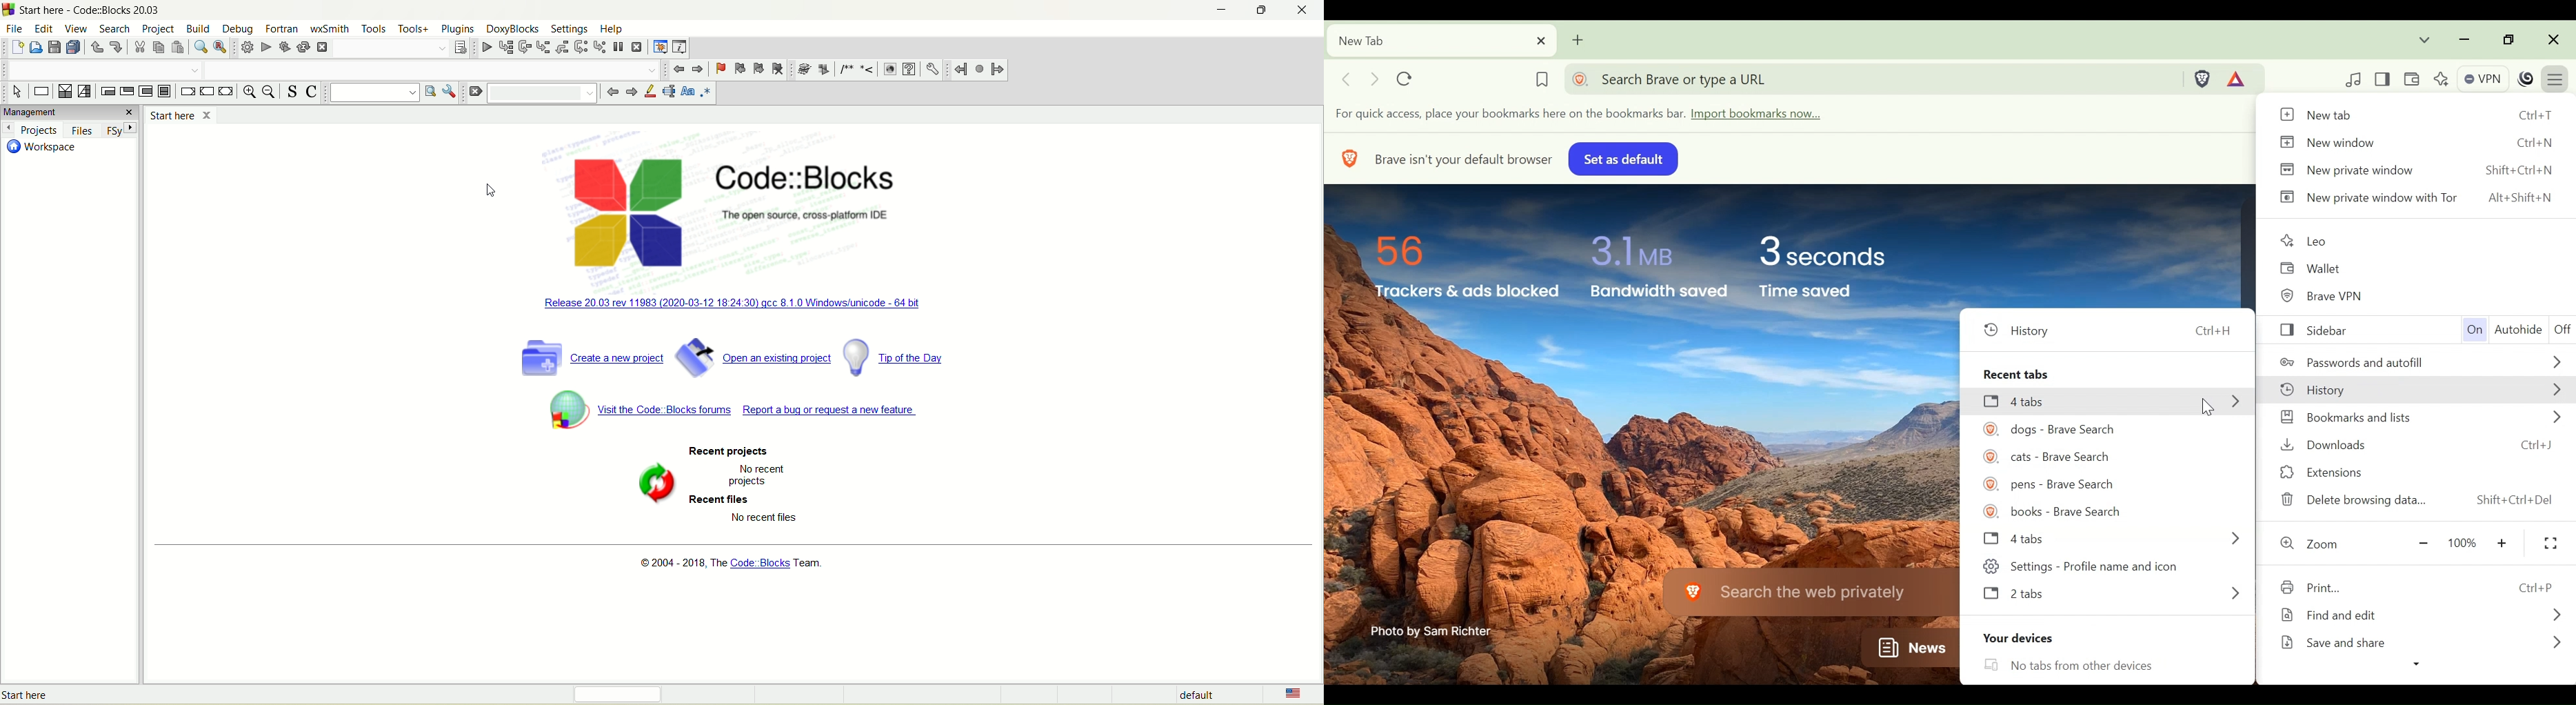  What do you see at coordinates (890, 69) in the screenshot?
I see `web` at bounding box center [890, 69].